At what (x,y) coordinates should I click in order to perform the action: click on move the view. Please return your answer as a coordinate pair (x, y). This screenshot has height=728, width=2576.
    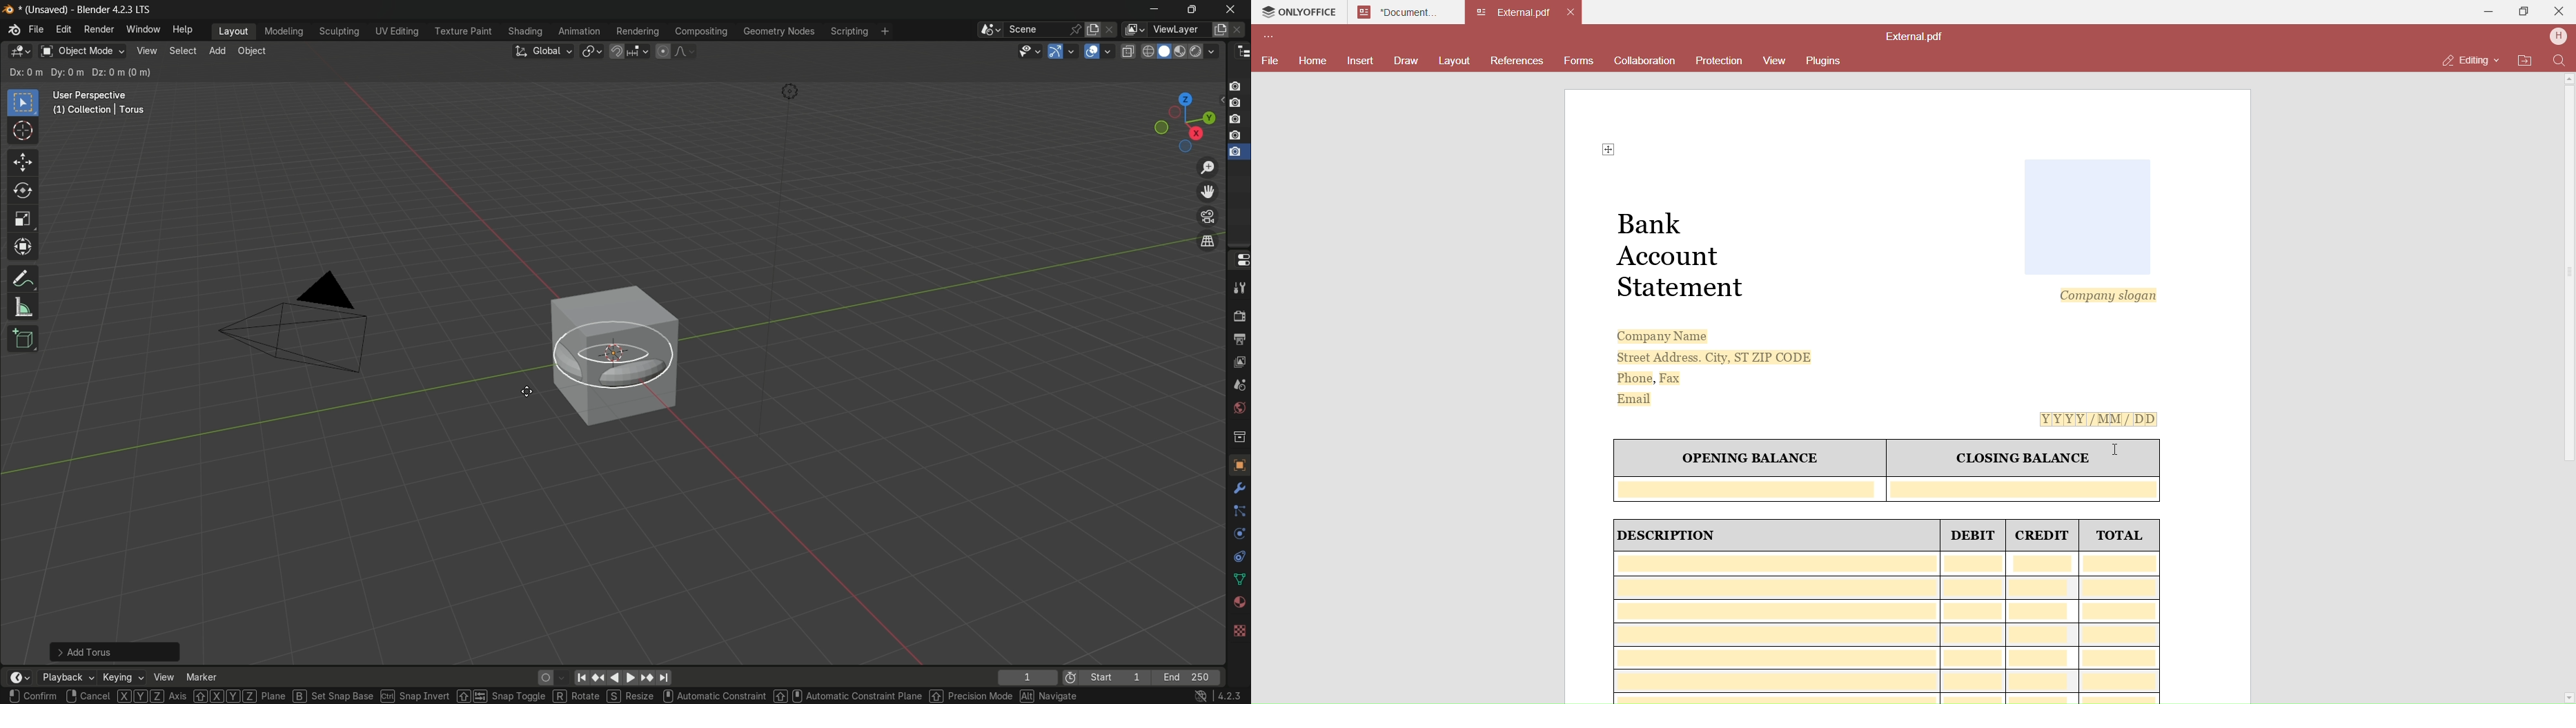
    Looking at the image, I should click on (1206, 192).